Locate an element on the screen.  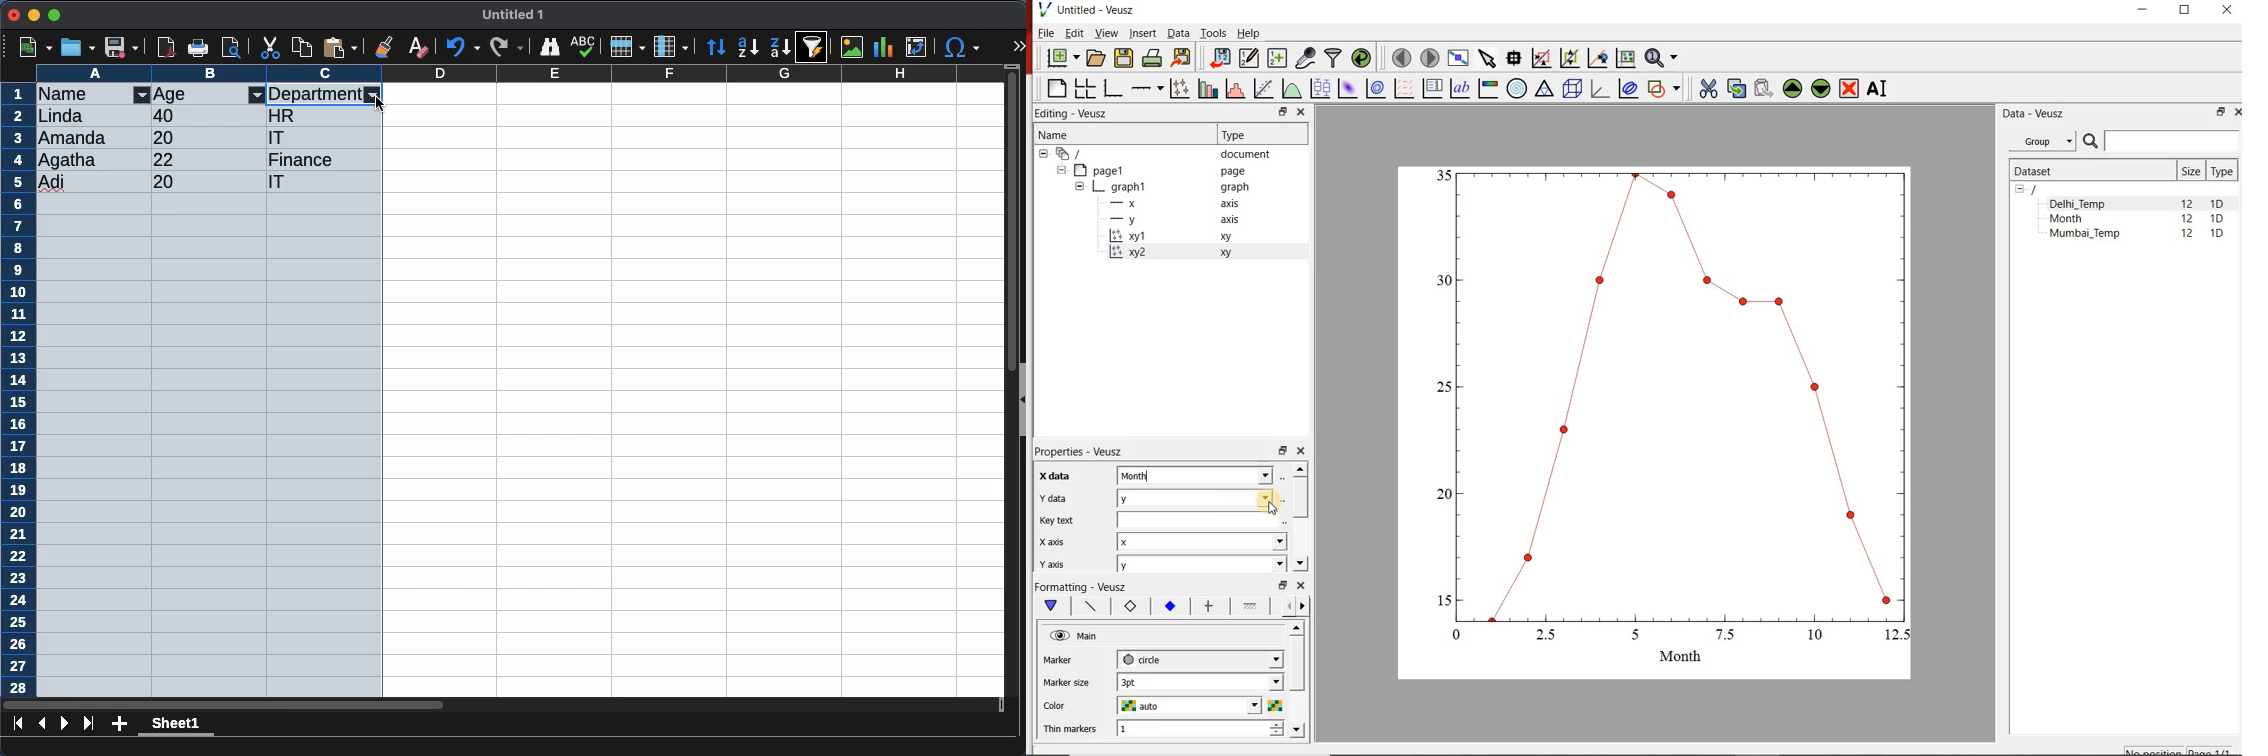
descending is located at coordinates (748, 48).